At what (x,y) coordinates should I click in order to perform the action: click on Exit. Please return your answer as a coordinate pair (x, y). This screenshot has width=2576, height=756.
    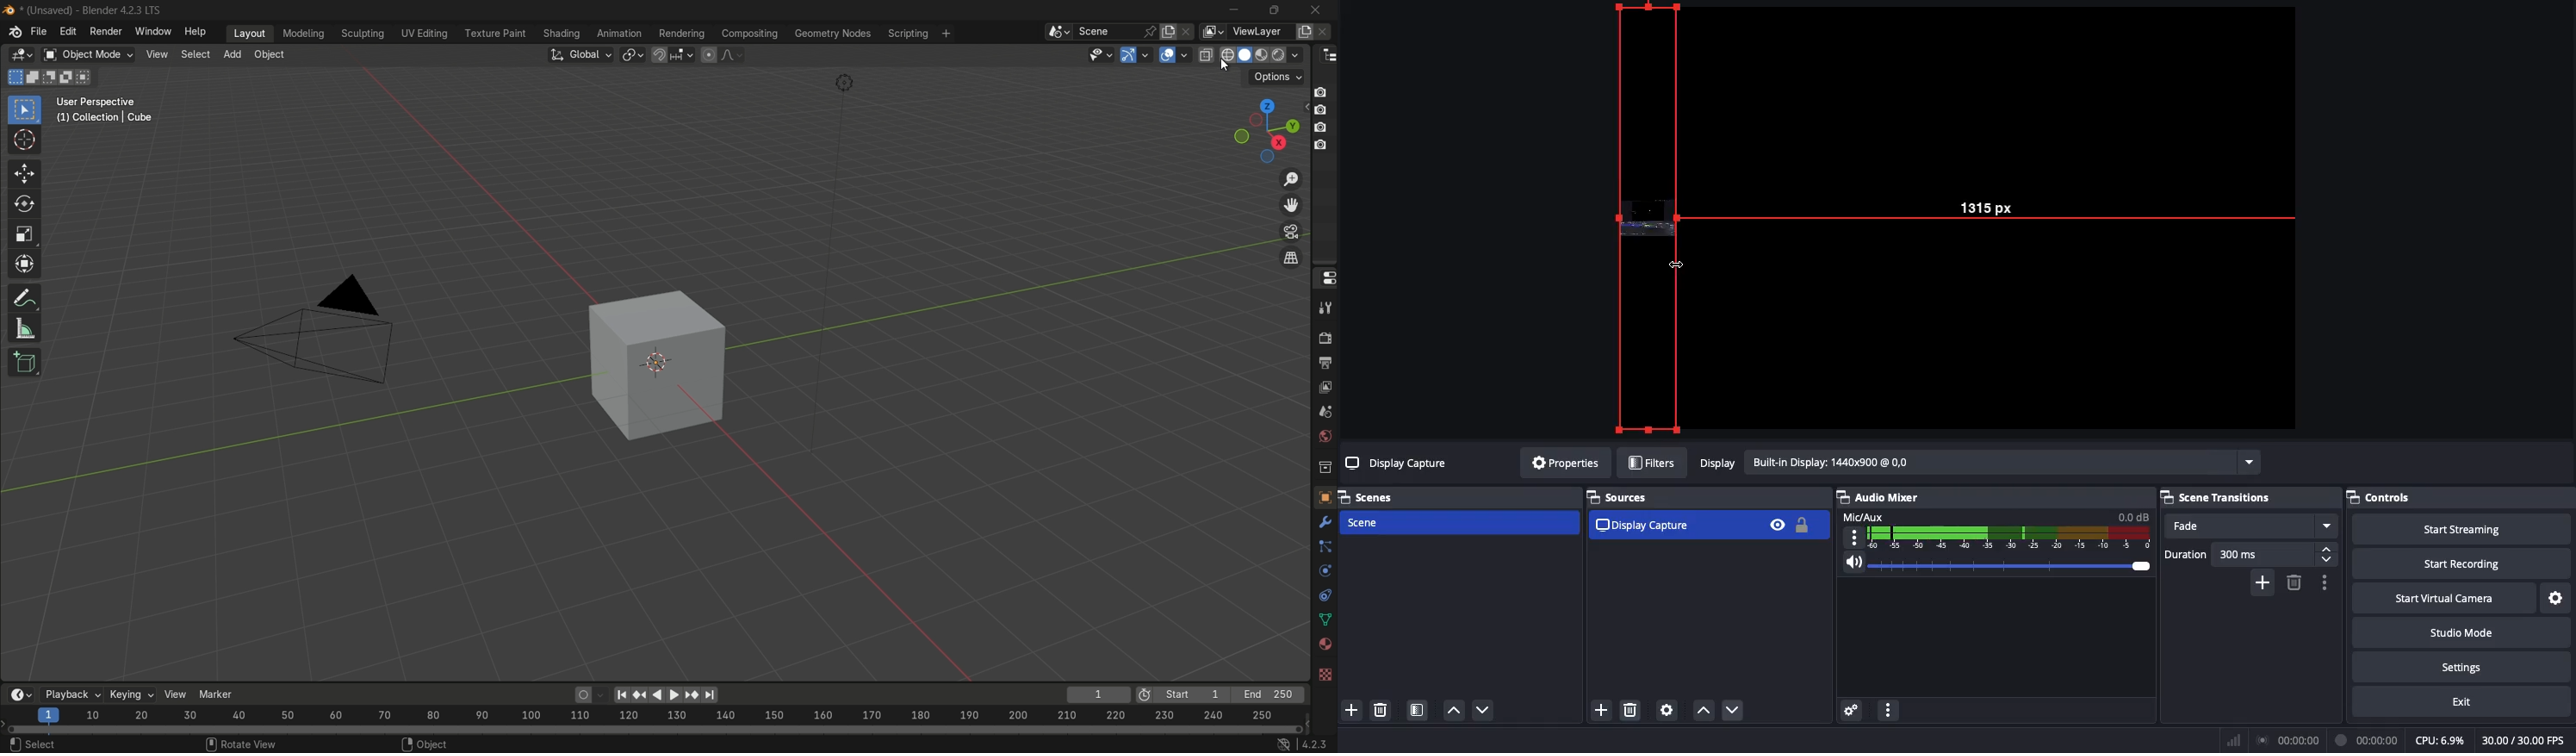
    Looking at the image, I should click on (2464, 700).